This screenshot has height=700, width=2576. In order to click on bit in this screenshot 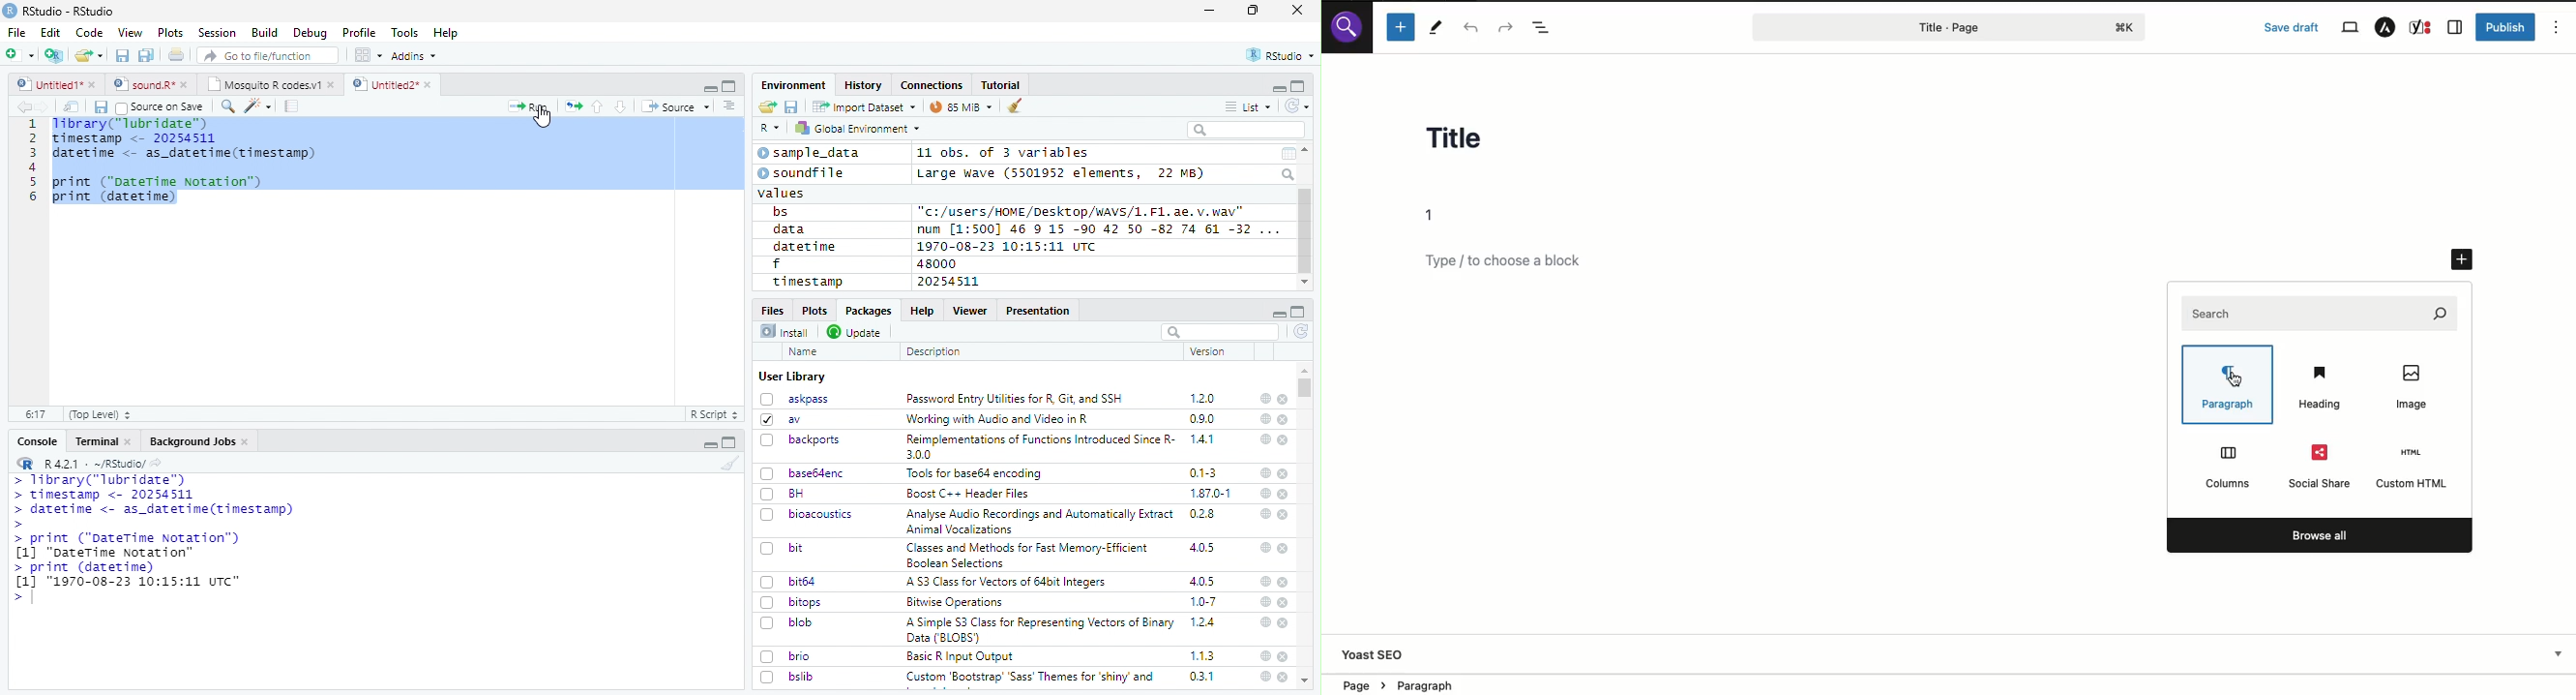, I will do `click(783, 549)`.